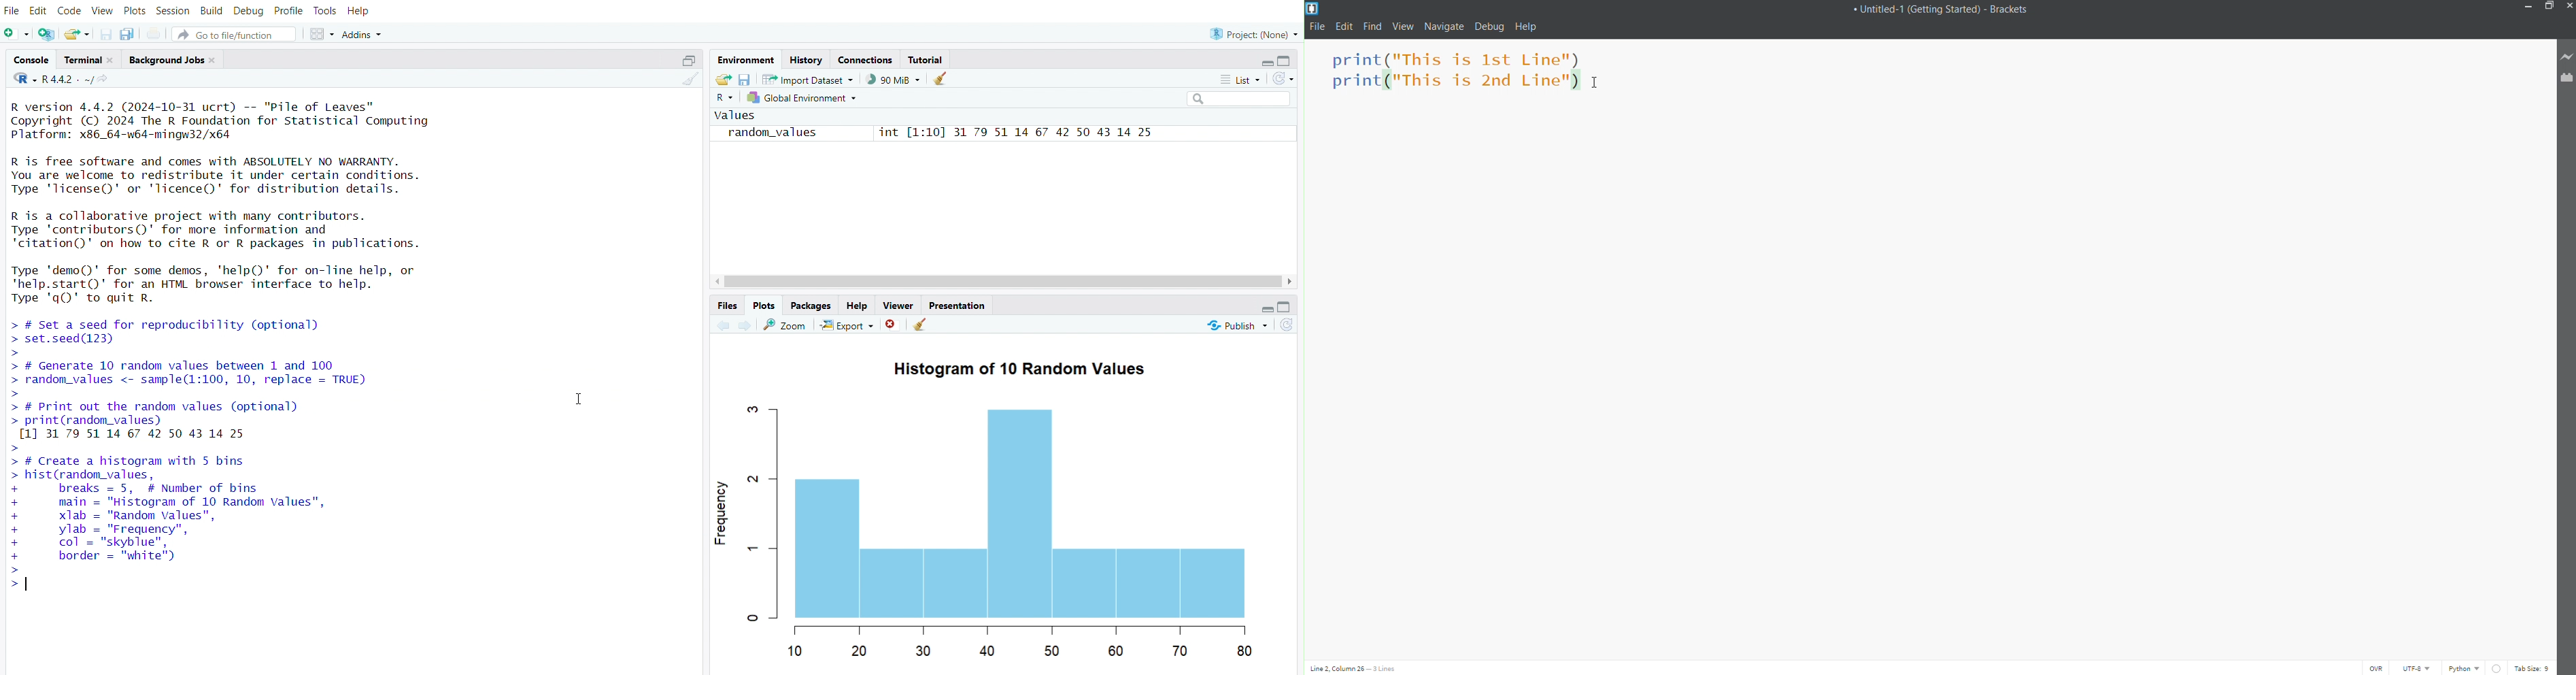 This screenshot has height=700, width=2576. Describe the element at coordinates (1598, 83) in the screenshot. I see `cursor` at that location.